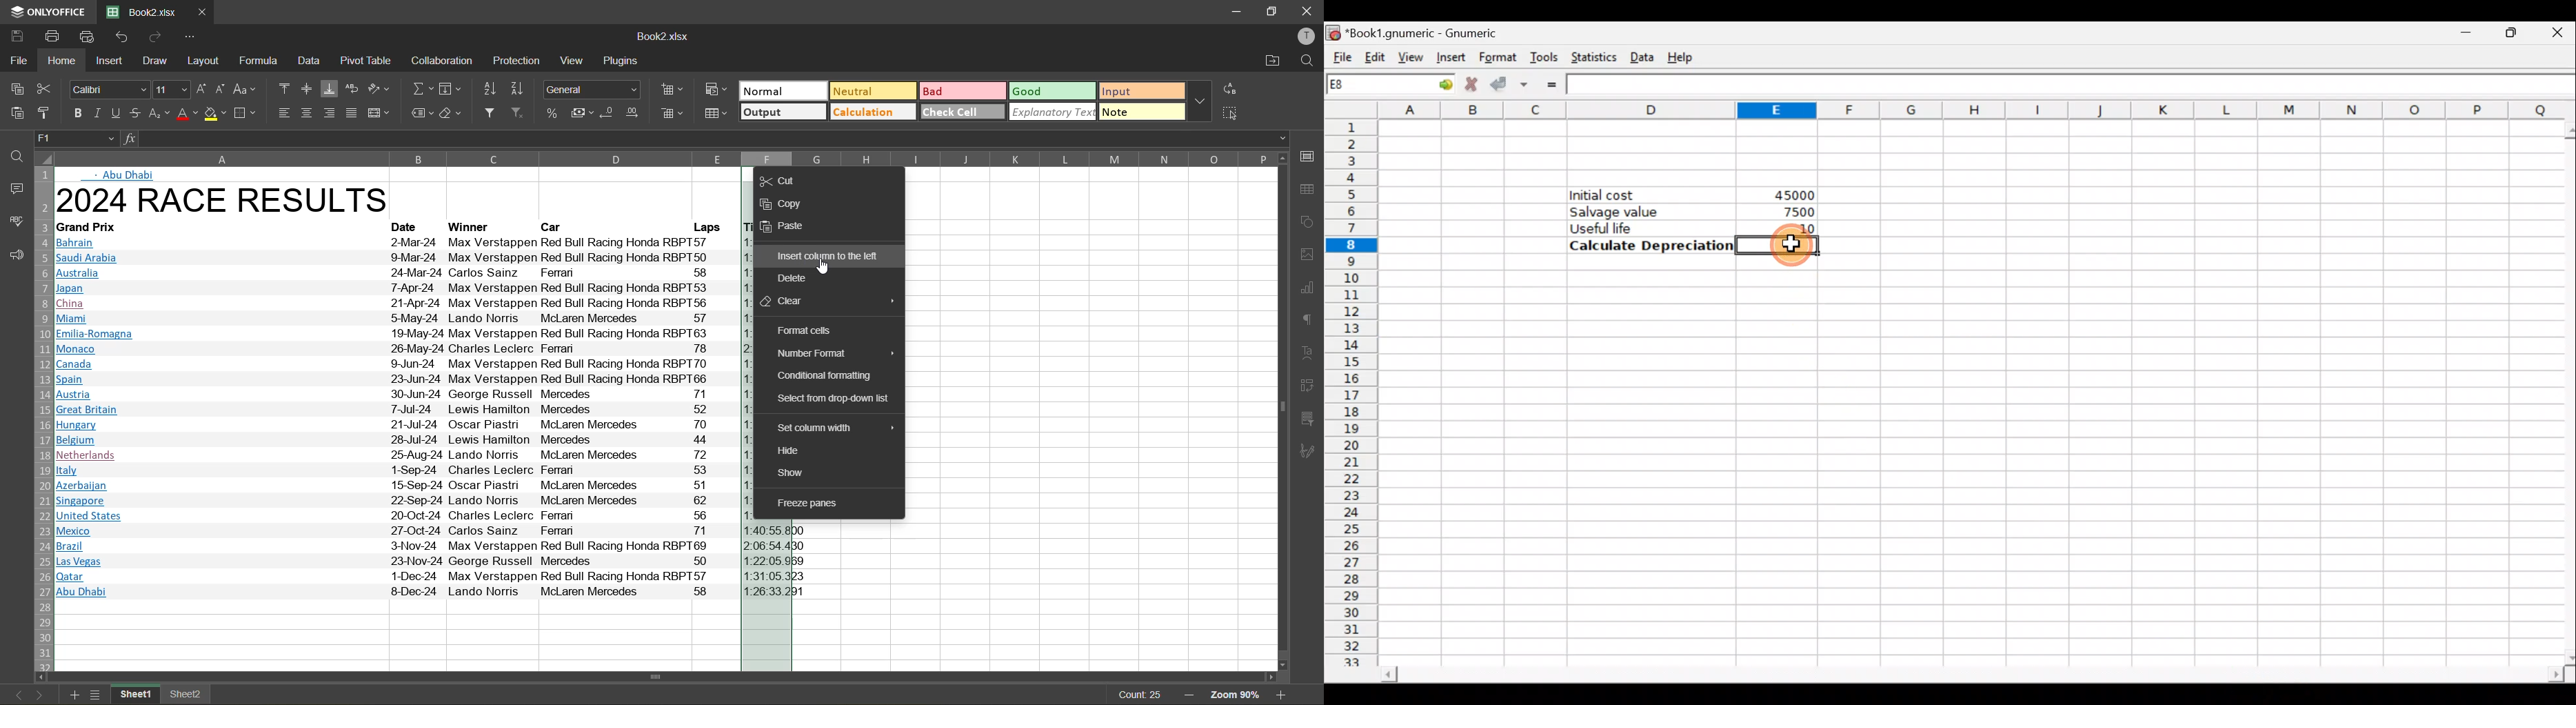  Describe the element at coordinates (1791, 247) in the screenshot. I see `Cursor on cell E8` at that location.